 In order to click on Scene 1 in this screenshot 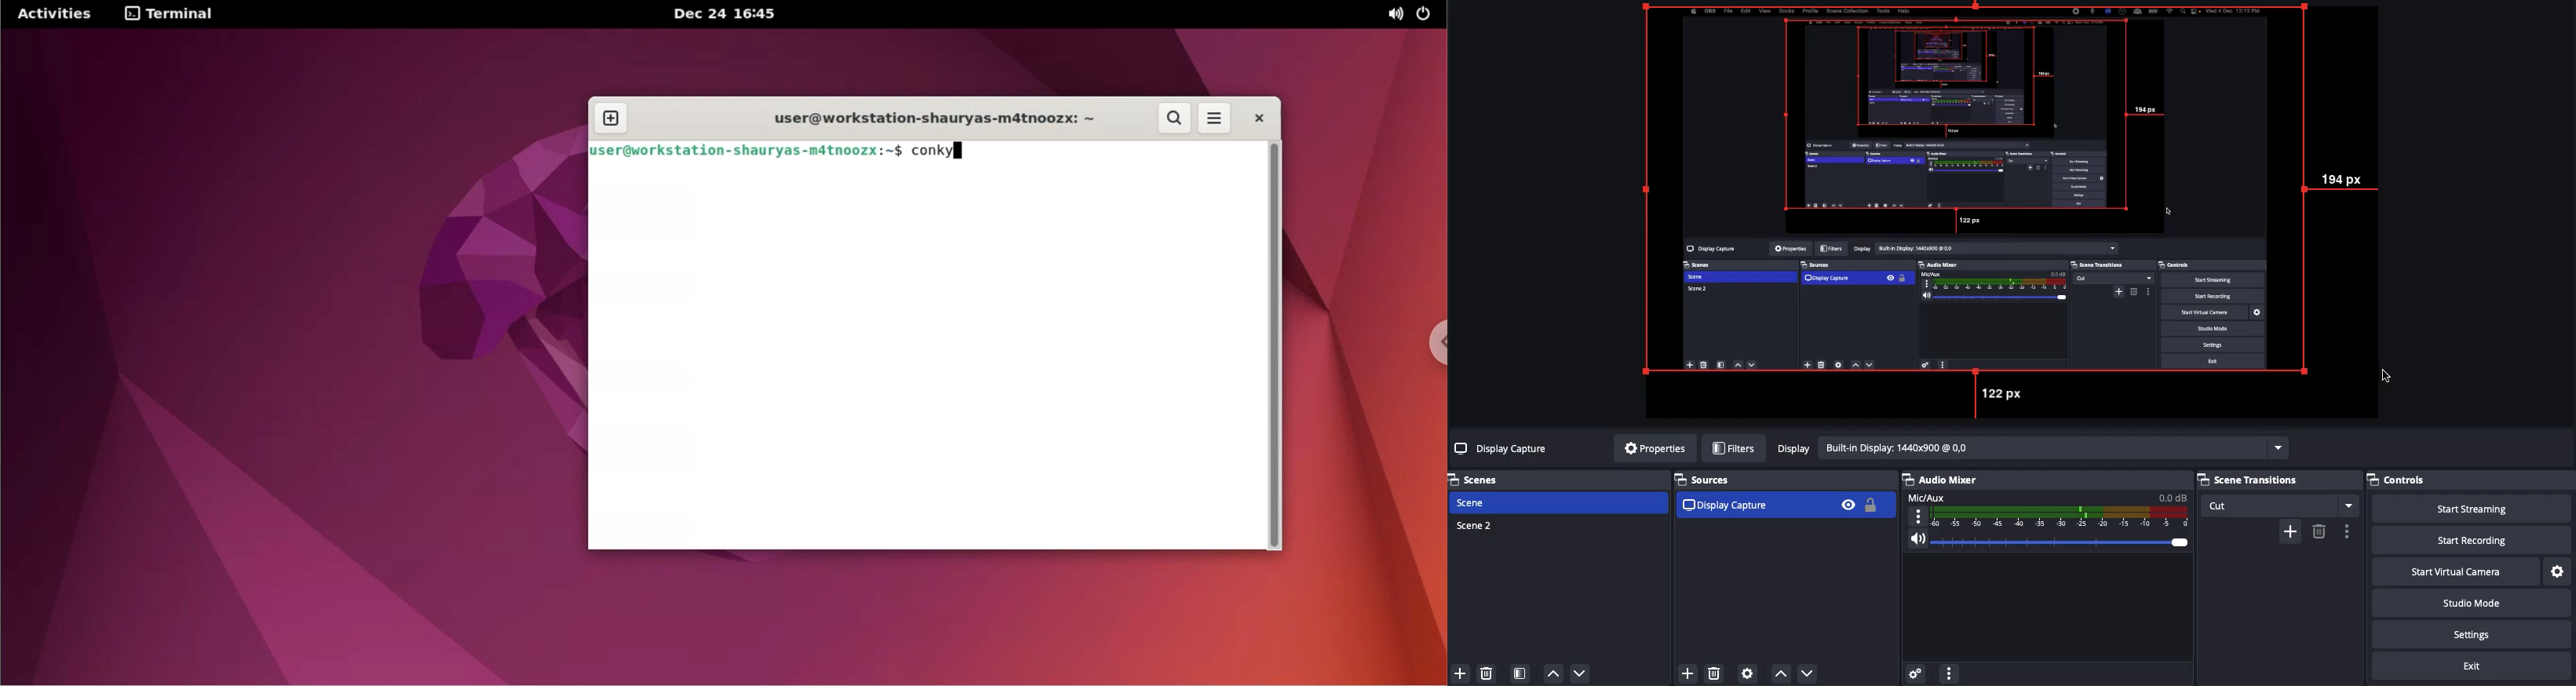, I will do `click(1481, 502)`.